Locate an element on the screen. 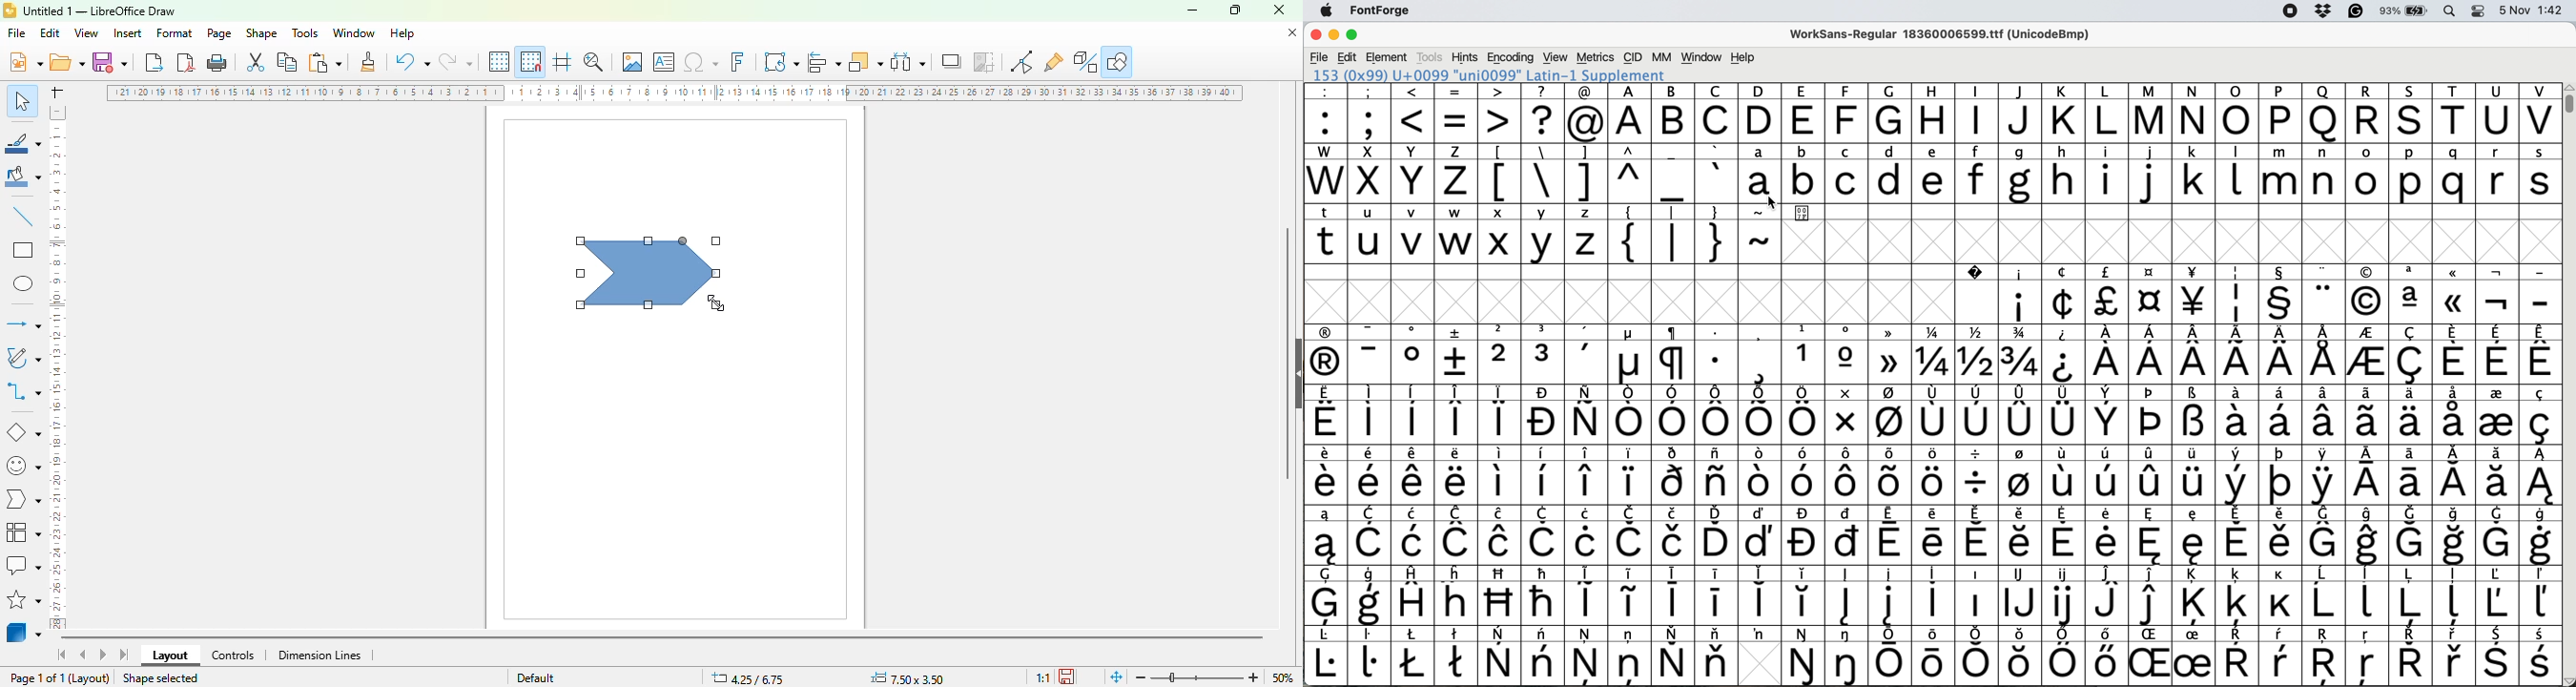  ? is located at coordinates (1543, 113).